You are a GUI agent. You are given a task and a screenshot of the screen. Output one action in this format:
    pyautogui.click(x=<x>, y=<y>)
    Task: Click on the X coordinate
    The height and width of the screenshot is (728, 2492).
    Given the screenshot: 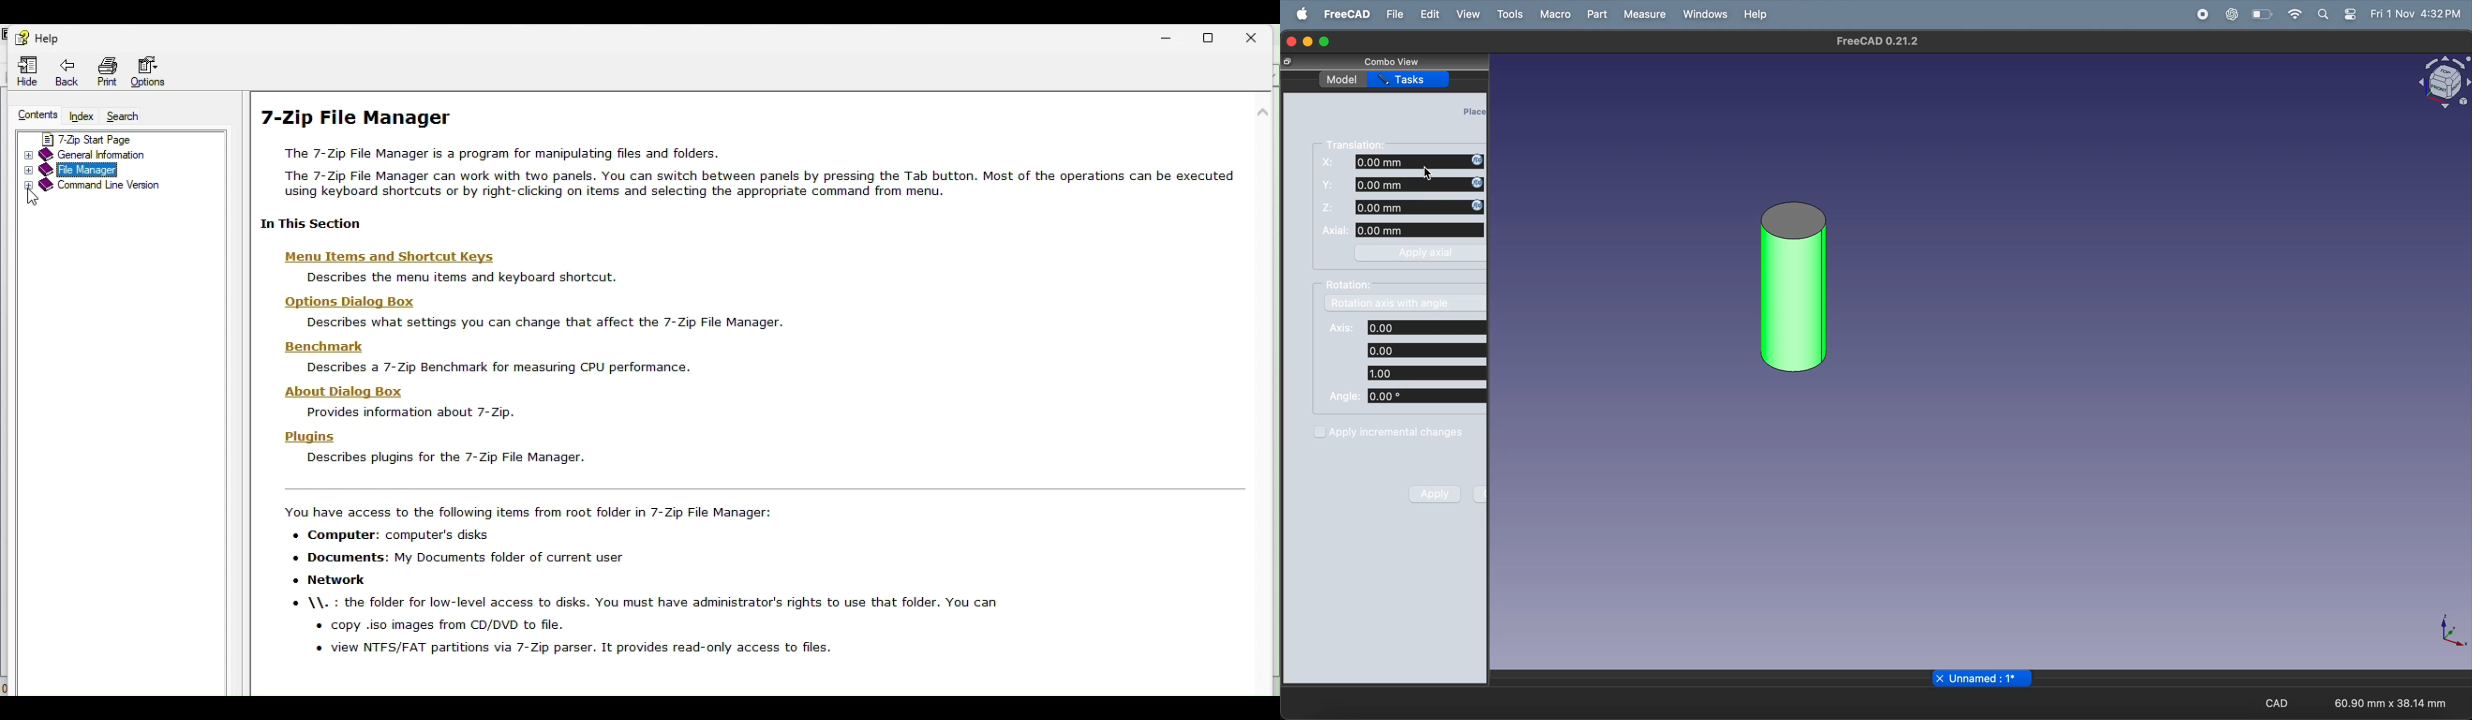 What is the action you would take?
    pyautogui.click(x=1420, y=162)
    